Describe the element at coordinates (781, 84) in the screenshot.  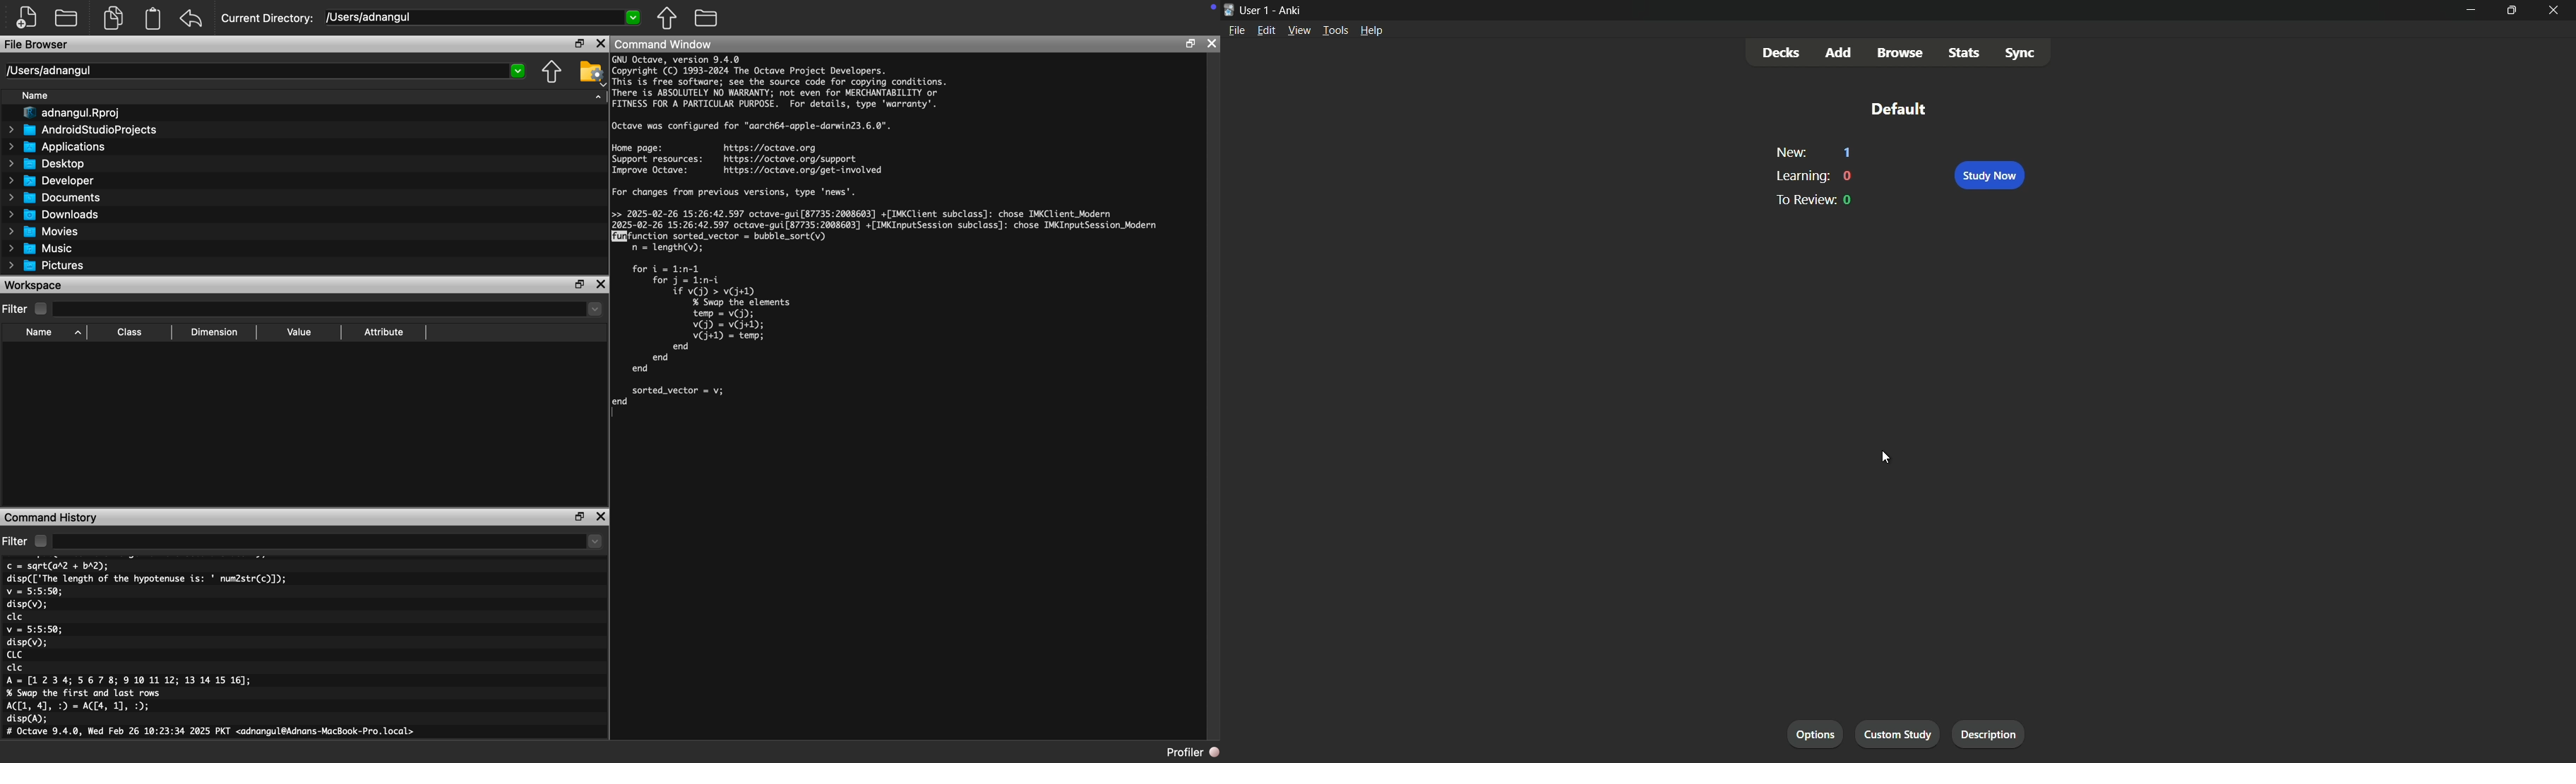
I see `GNU Octave, version 9.4.0

Copyright (C) 1993-2024 The Octave Project Developers.

This is free software; see the source code for copying conditions.
There is ABSOLUTELY NO WARRANTY; not even for MERCHANTABILITY or
FITNESS FOR A PARTICULAR PURPOSE. For details, type 'warranty'.` at that location.